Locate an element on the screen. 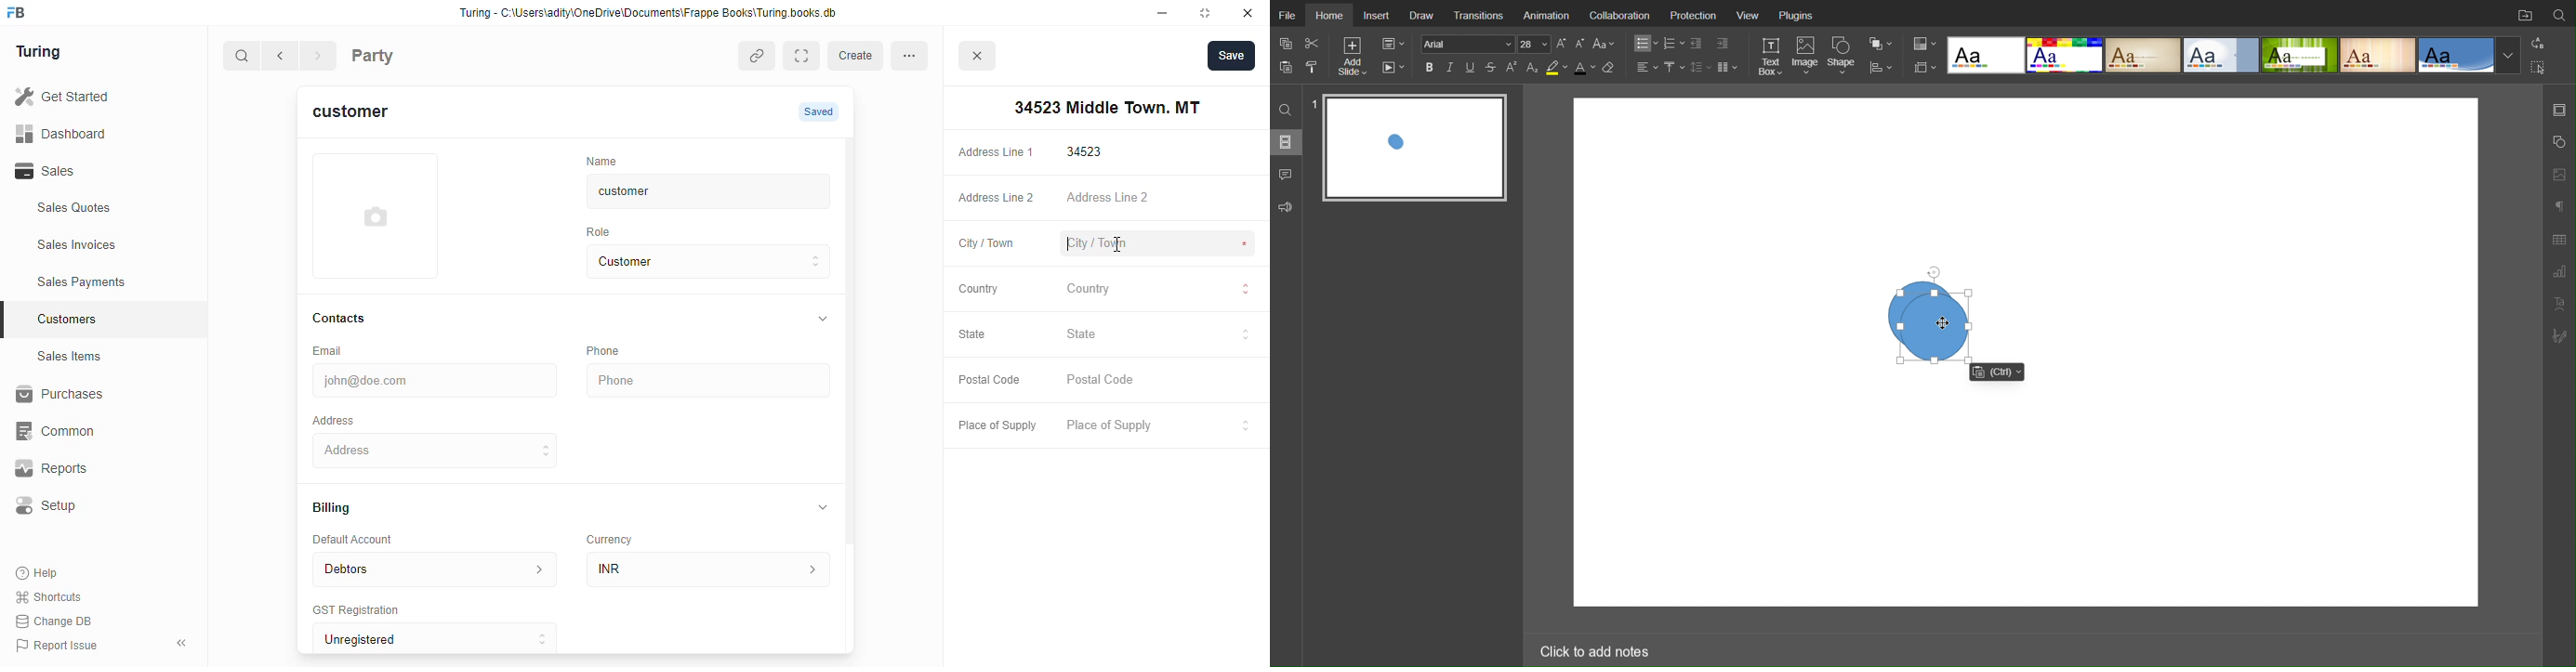  Bullet List is located at coordinates (1644, 44).